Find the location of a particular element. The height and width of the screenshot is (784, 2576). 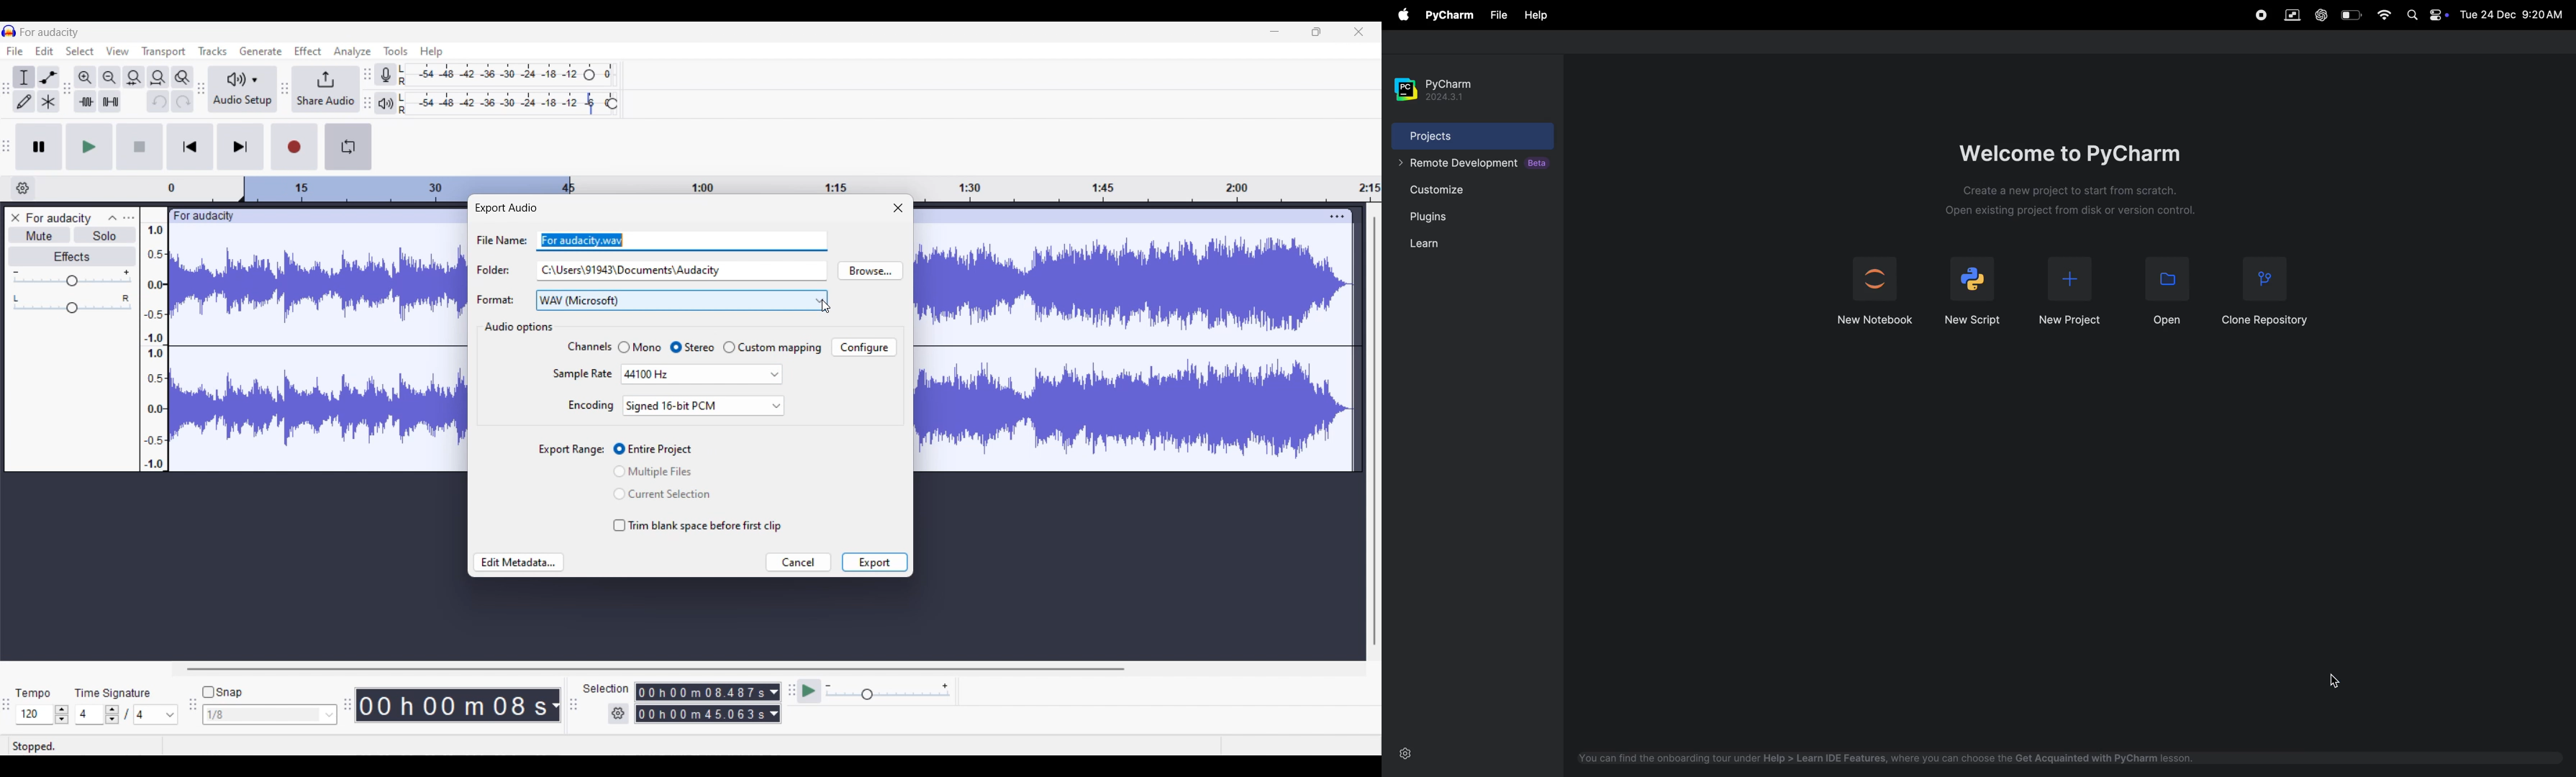

pycharm is located at coordinates (1452, 15).